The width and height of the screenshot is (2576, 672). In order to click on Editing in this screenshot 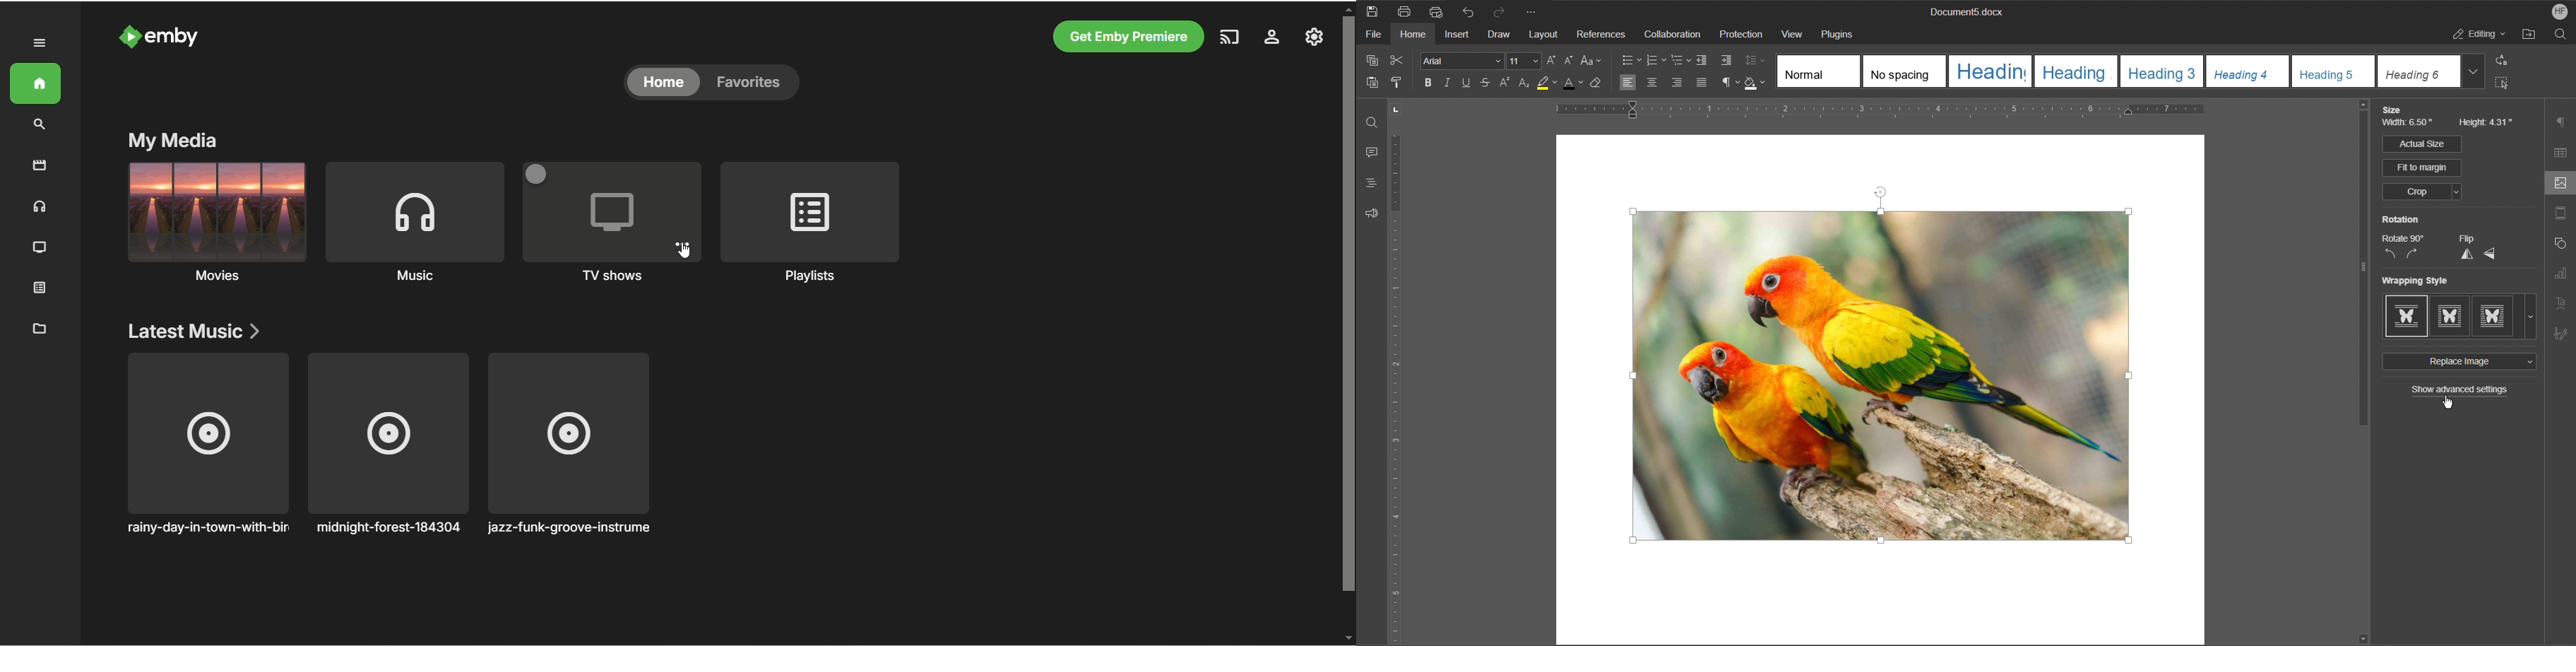, I will do `click(2480, 36)`.